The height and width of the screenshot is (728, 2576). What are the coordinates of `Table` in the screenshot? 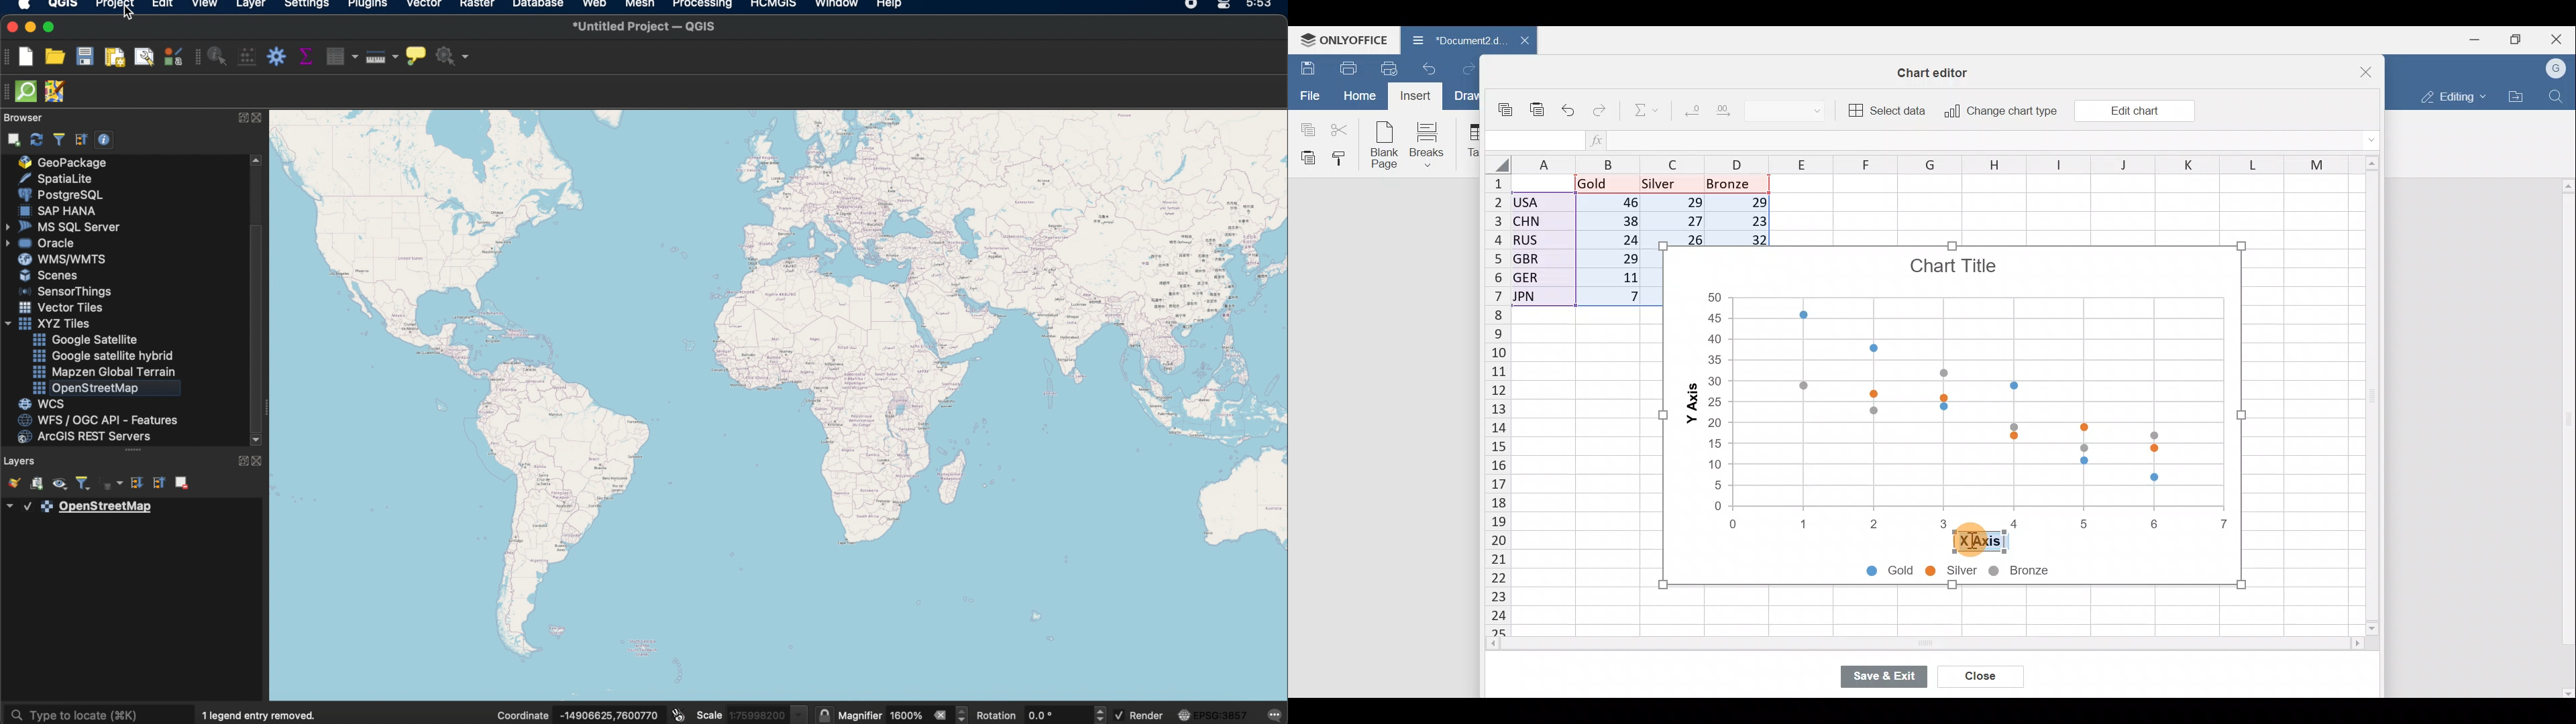 It's located at (1472, 141).